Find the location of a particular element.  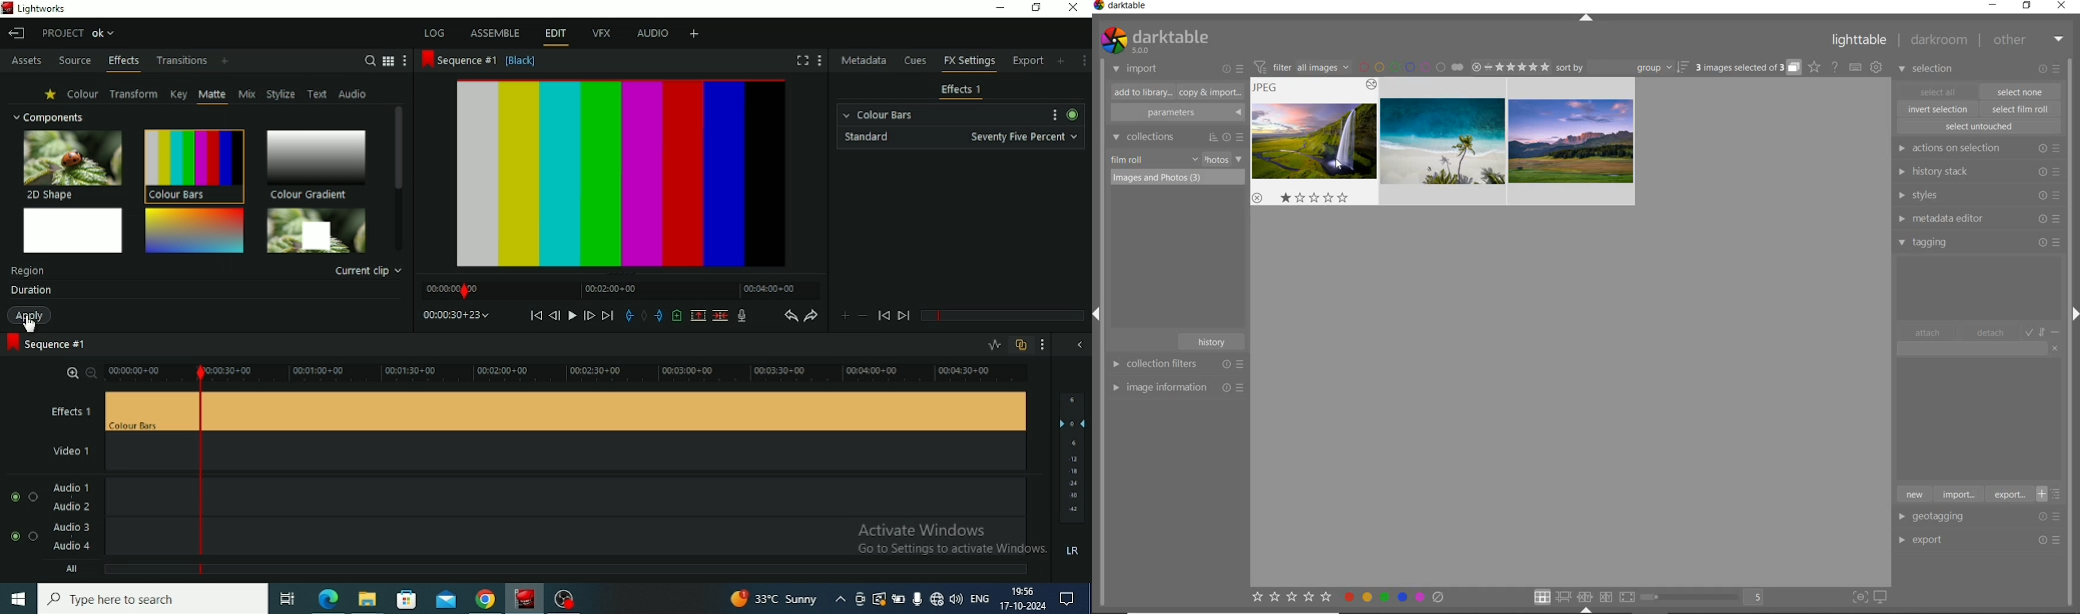

Effect applied is located at coordinates (626, 175).